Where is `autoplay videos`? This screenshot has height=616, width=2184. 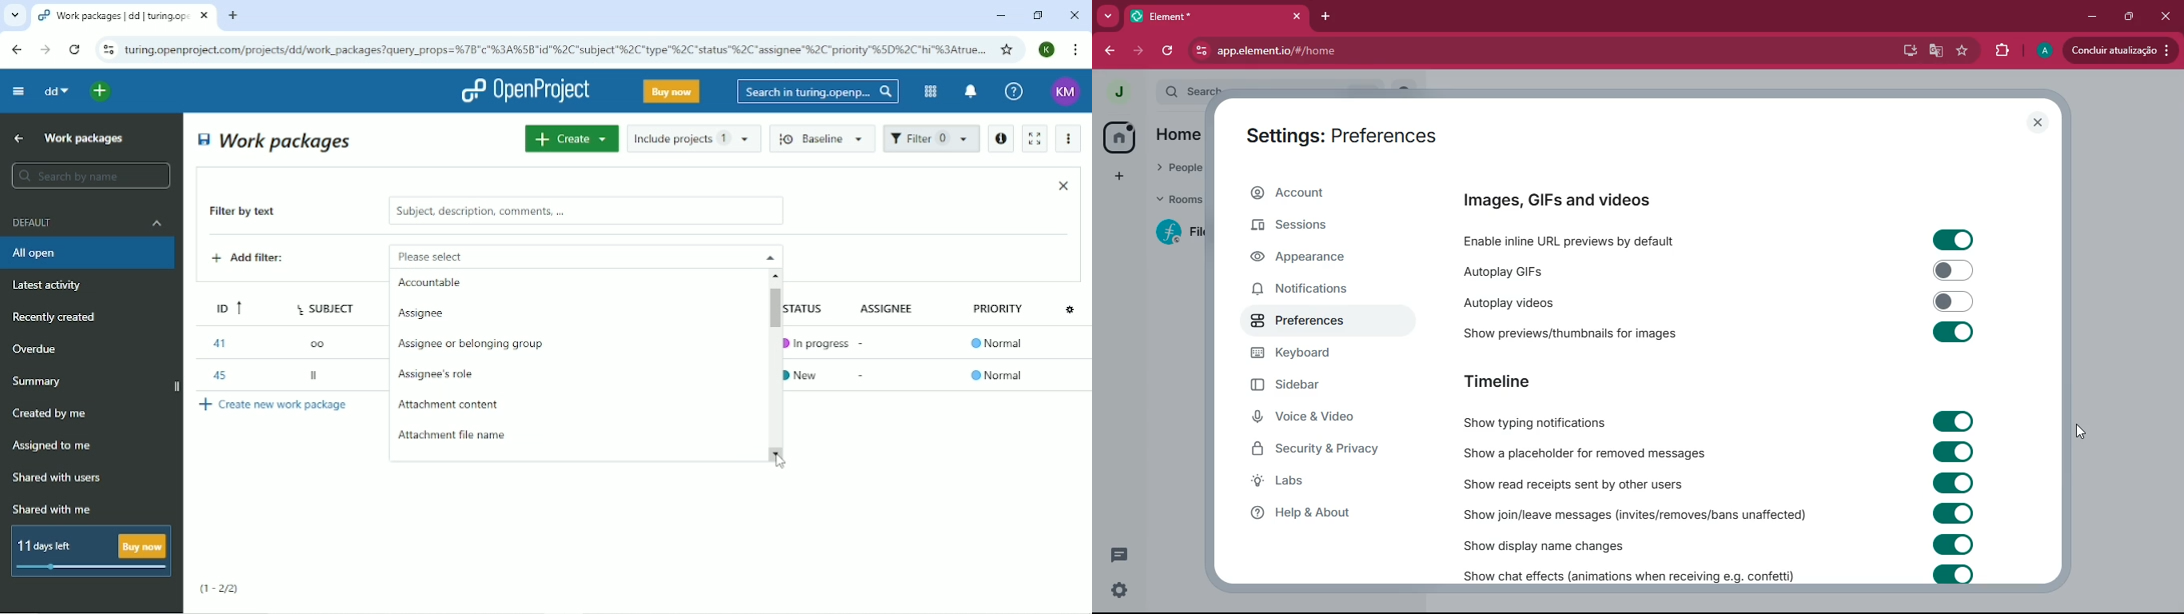
autoplay videos is located at coordinates (1568, 303).